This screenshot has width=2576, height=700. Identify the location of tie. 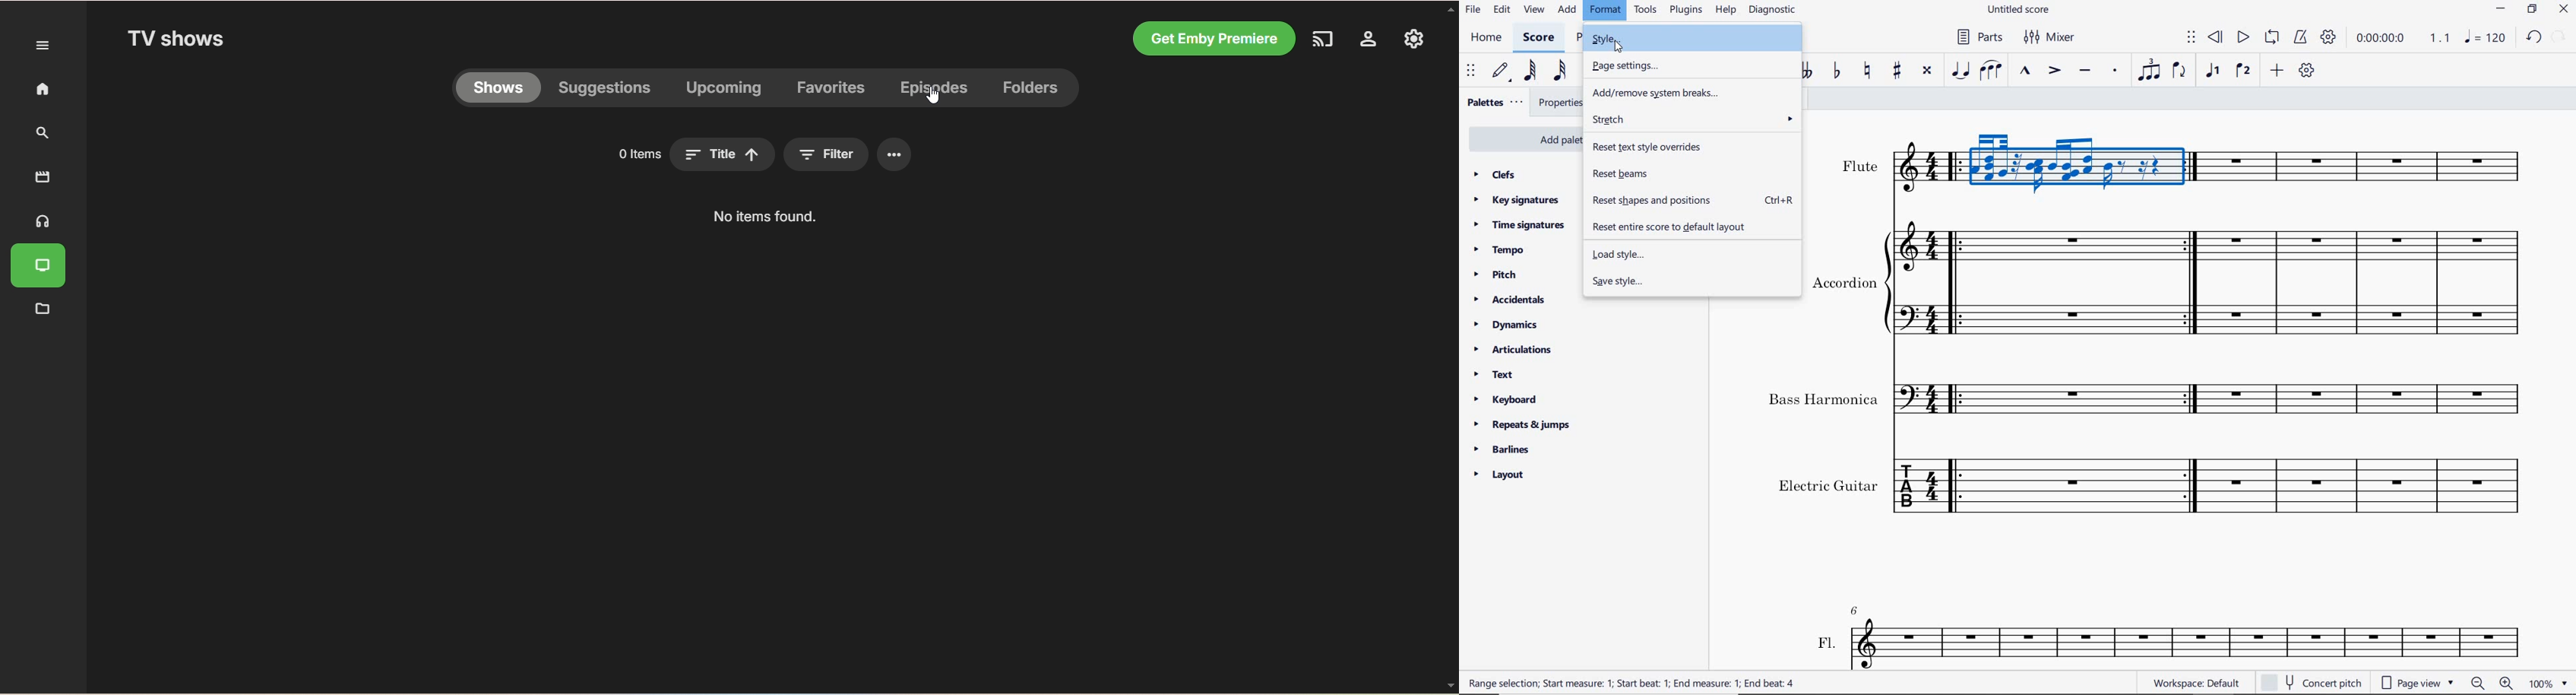
(1961, 71).